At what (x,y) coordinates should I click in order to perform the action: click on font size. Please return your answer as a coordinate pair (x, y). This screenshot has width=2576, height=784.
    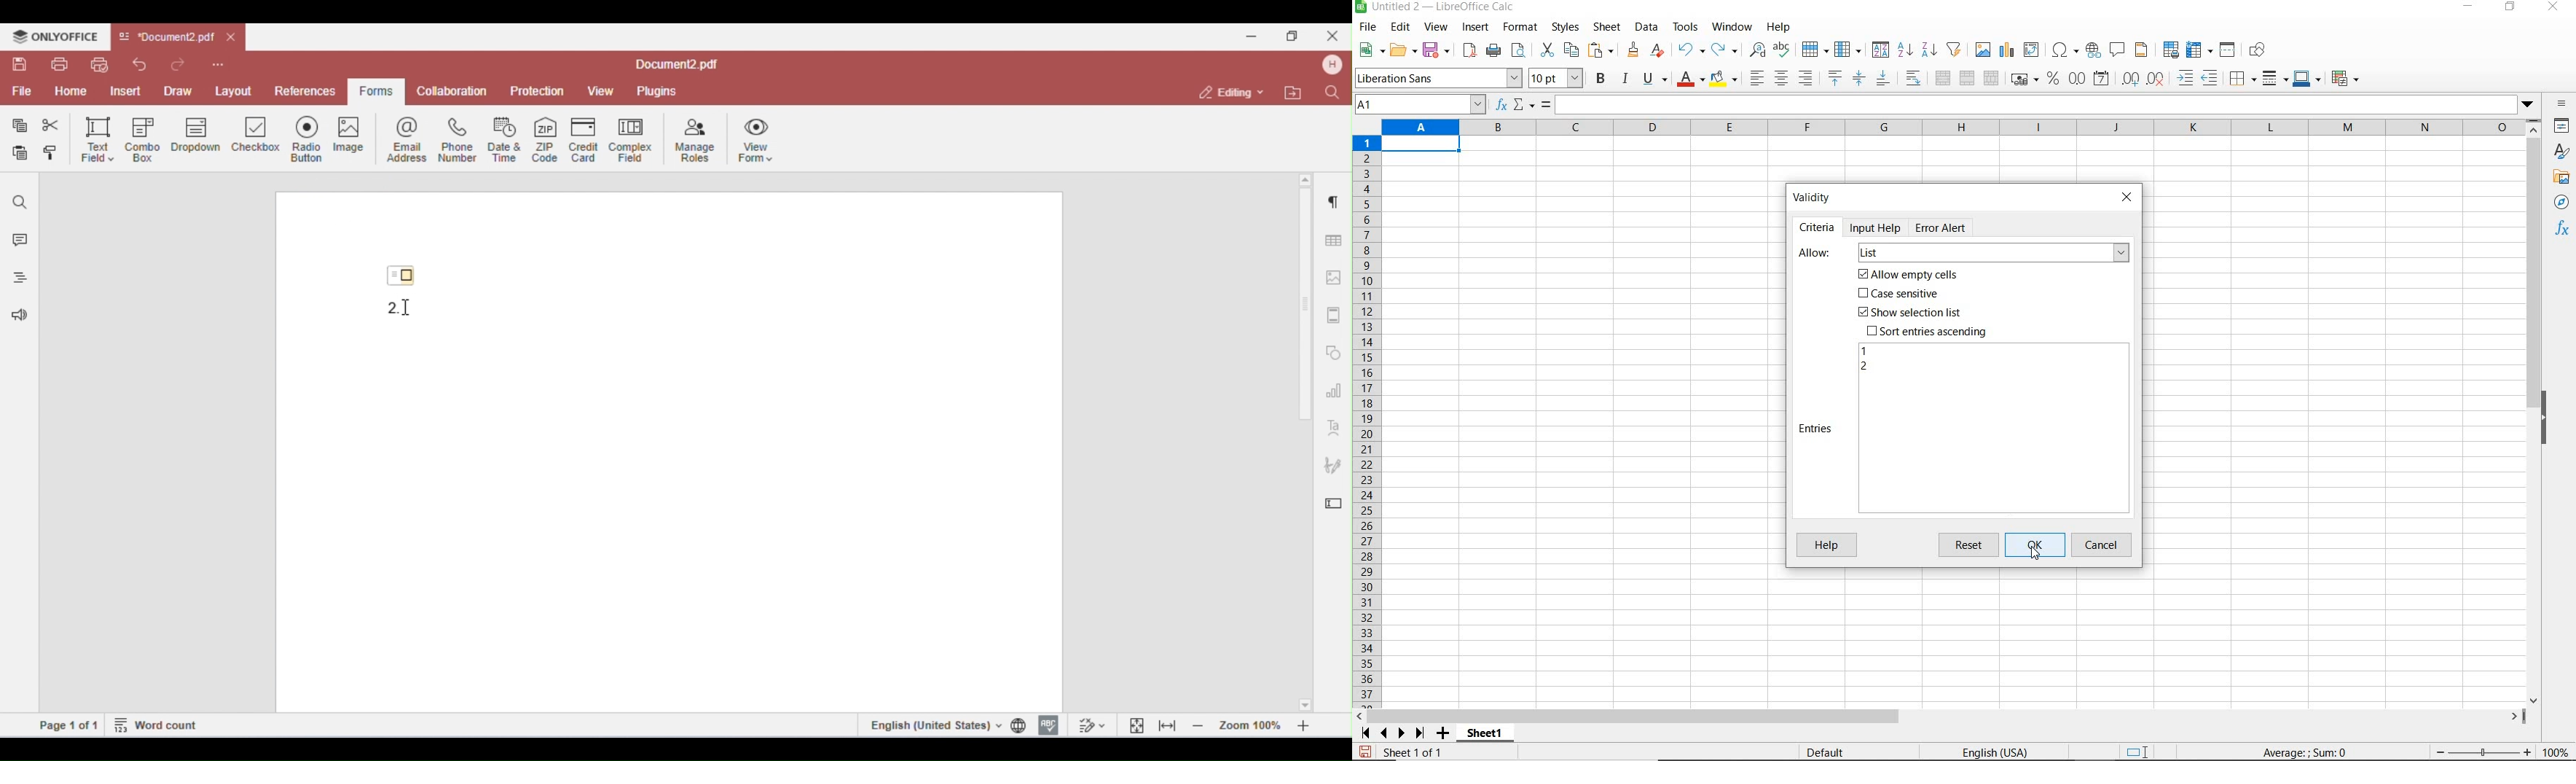
    Looking at the image, I should click on (1556, 78).